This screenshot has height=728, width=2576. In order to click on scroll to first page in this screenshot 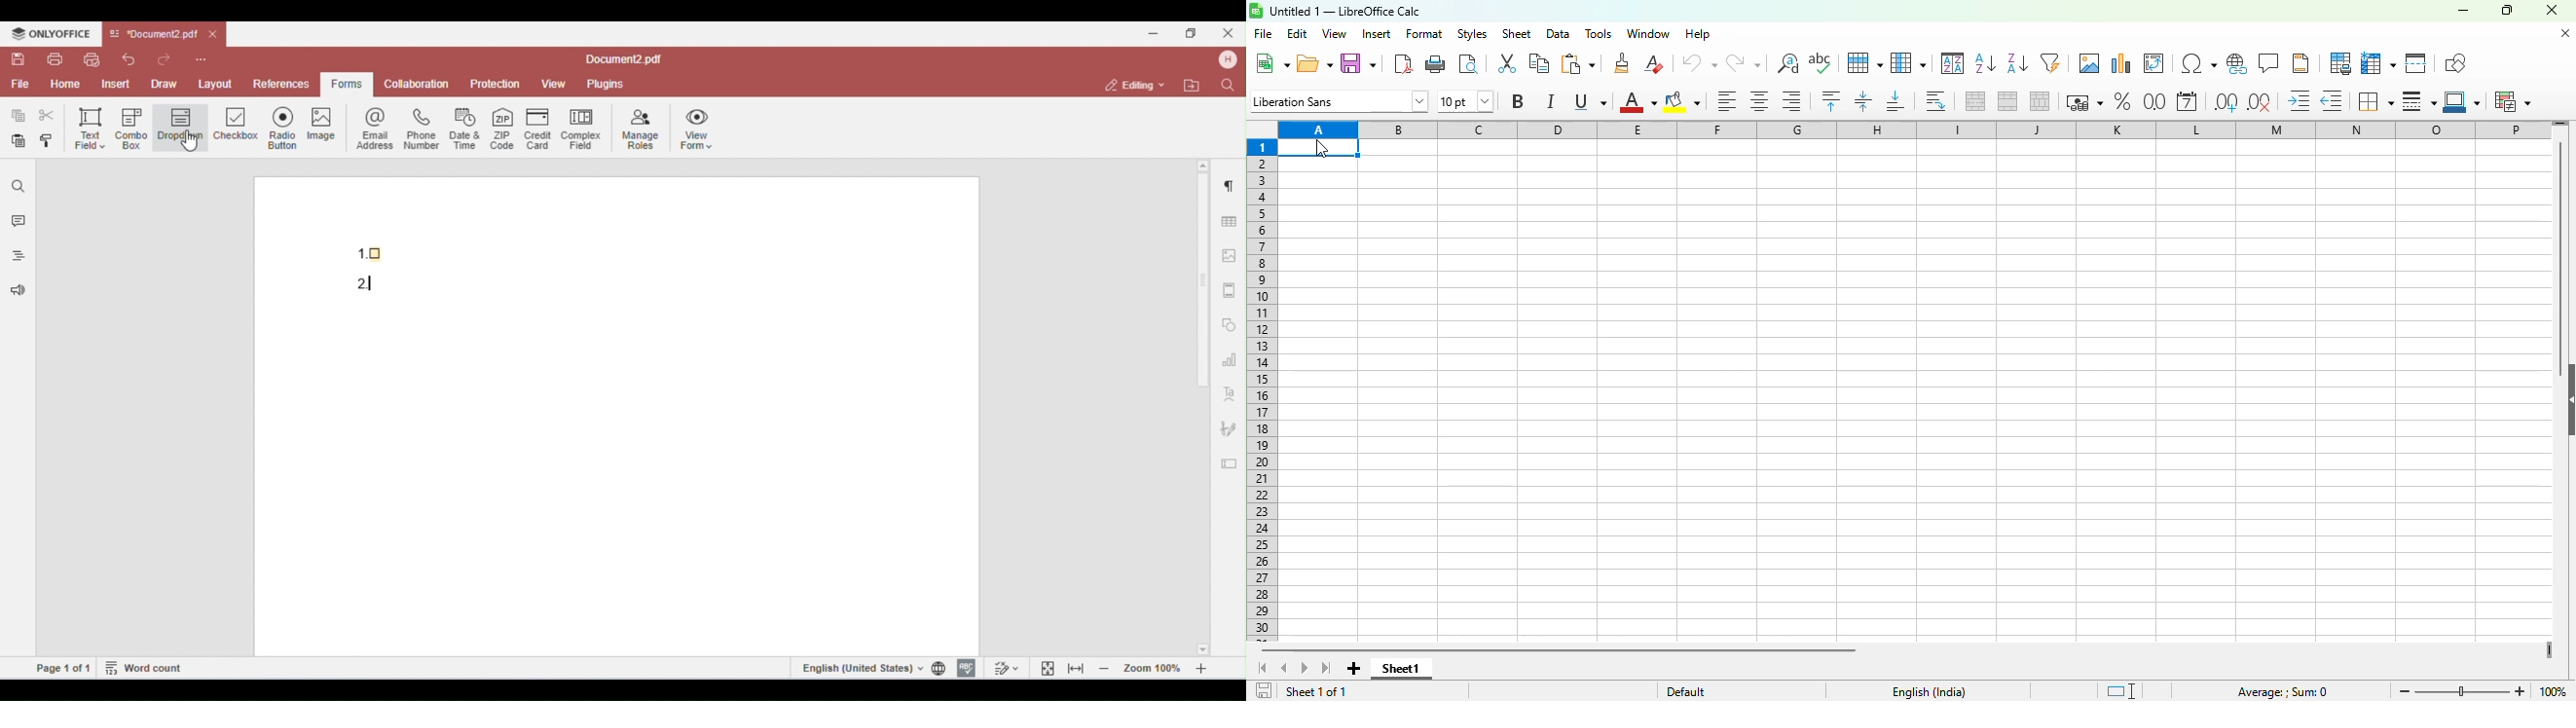, I will do `click(1261, 668)`.